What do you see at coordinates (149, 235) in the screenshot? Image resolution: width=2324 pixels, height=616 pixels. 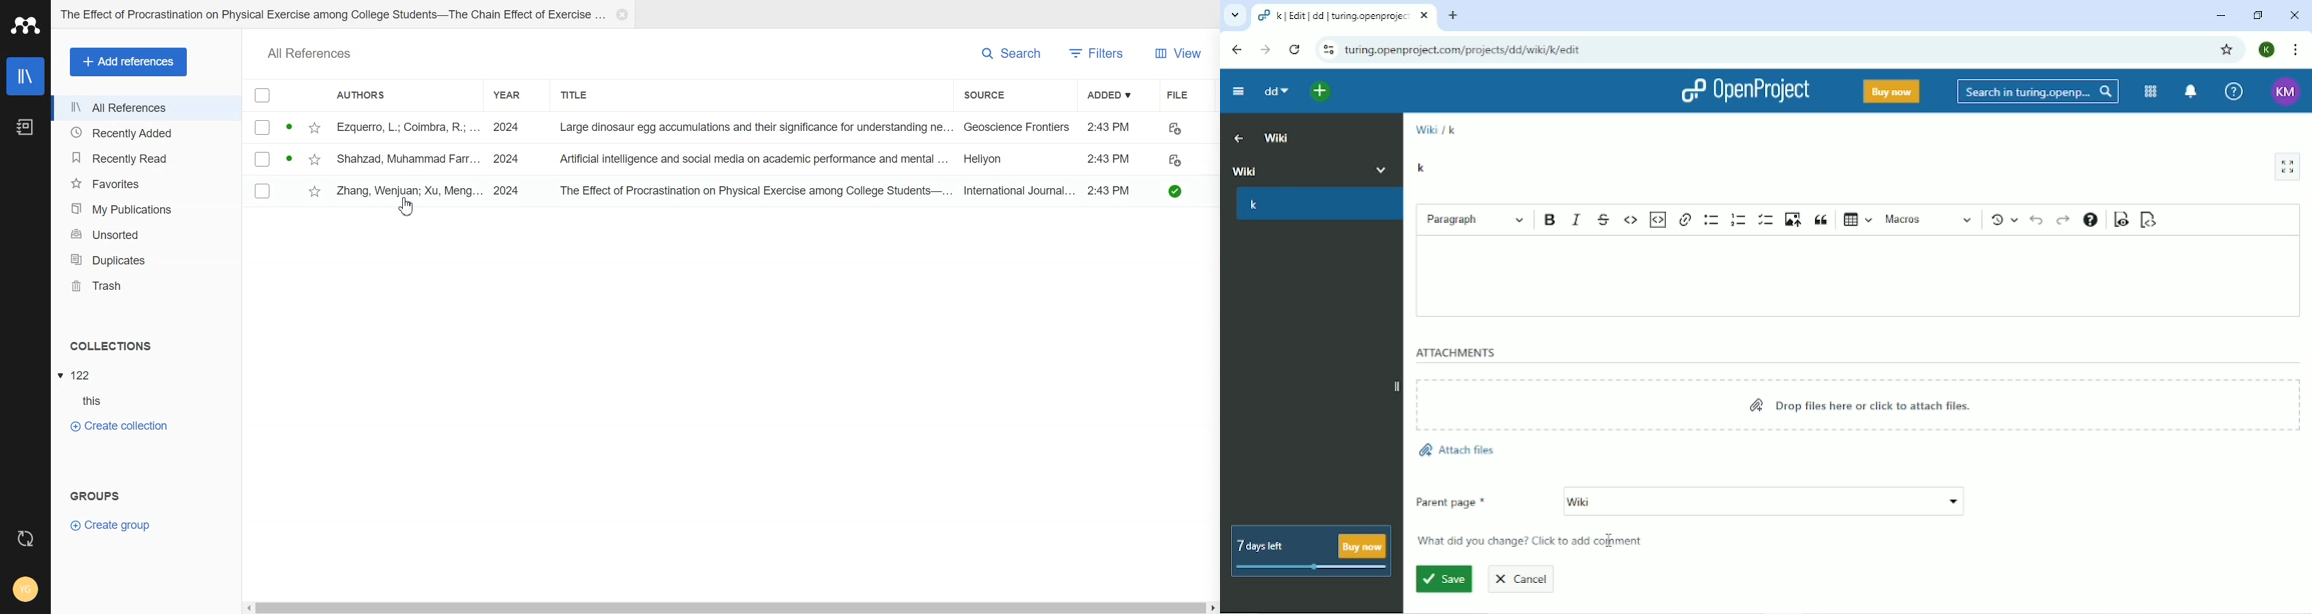 I see `Unsorted` at bounding box center [149, 235].